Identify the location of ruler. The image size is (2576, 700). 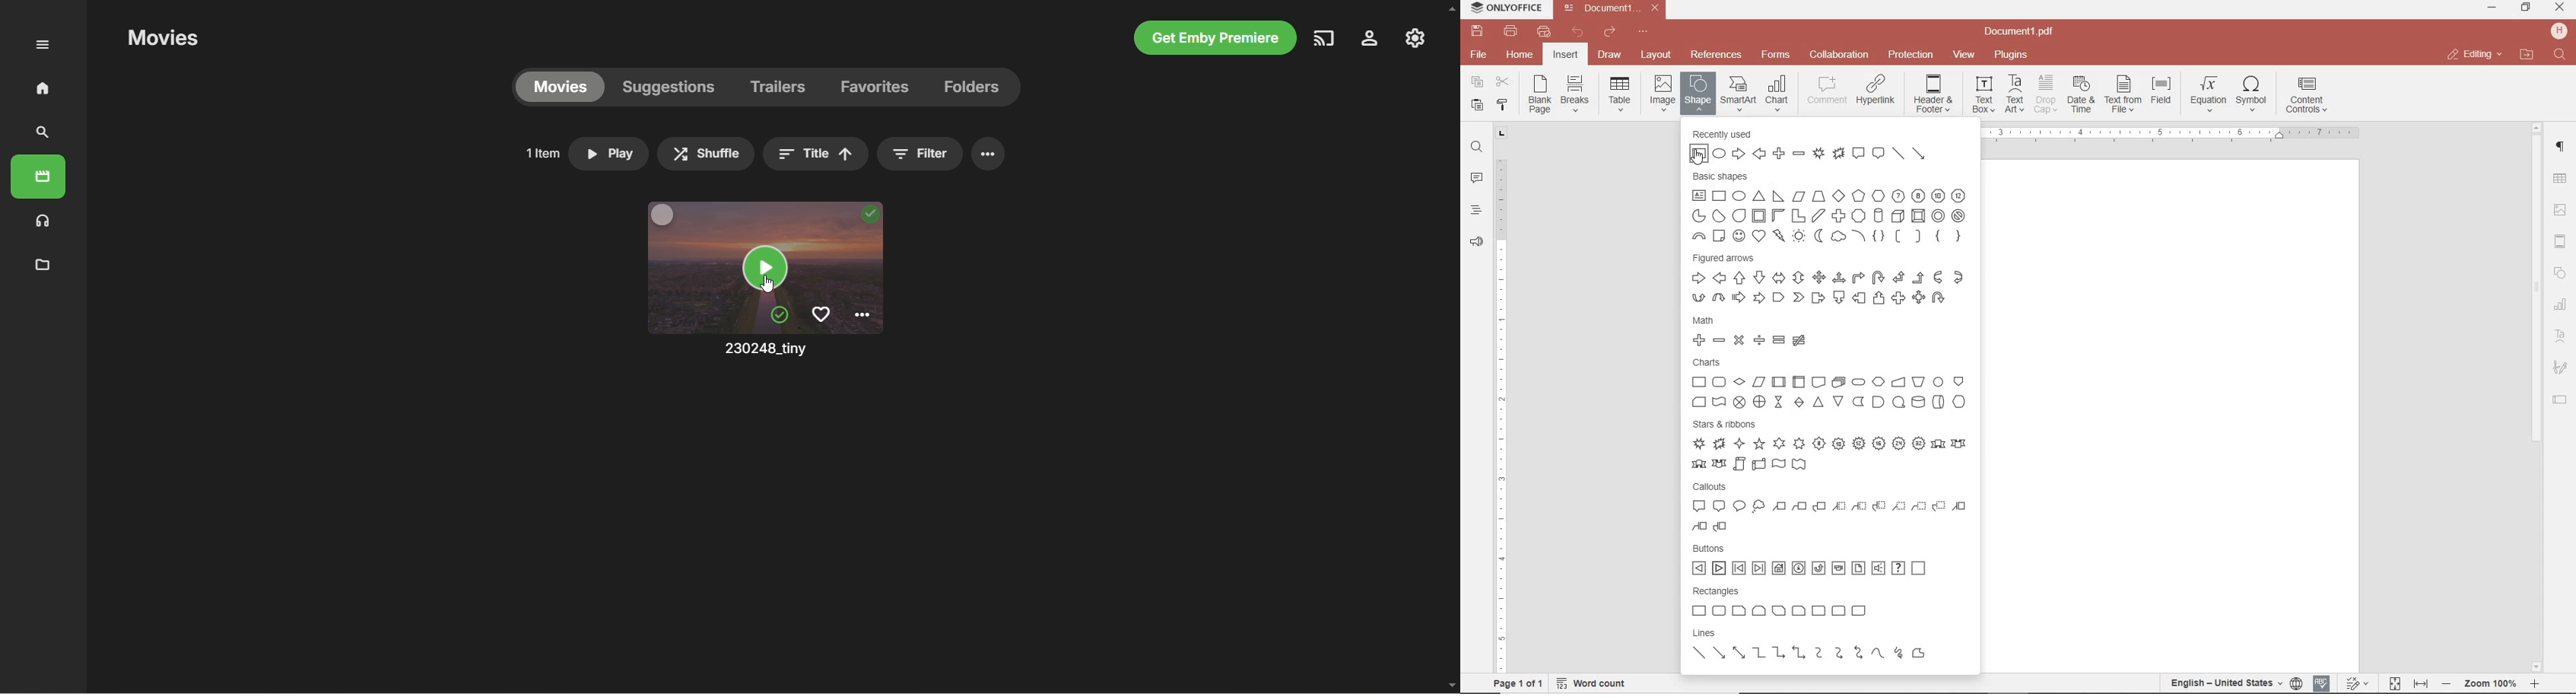
(1502, 406).